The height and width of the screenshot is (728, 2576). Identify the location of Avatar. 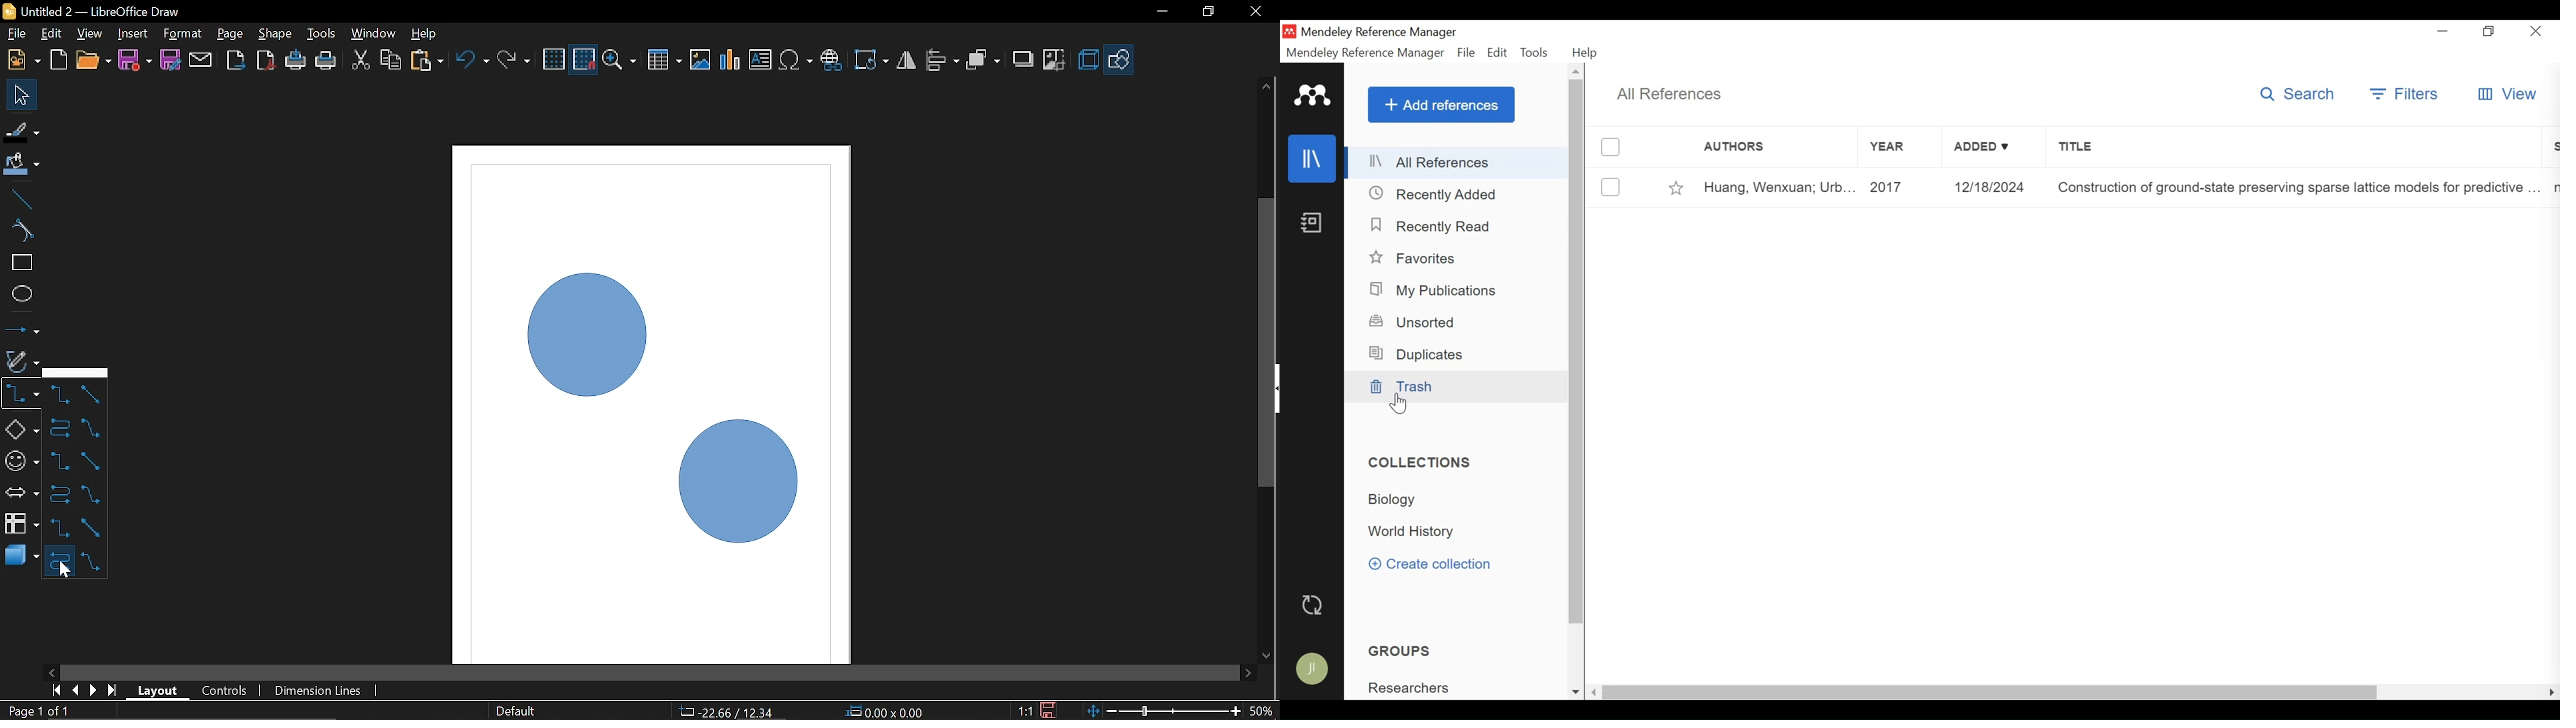
(1317, 669).